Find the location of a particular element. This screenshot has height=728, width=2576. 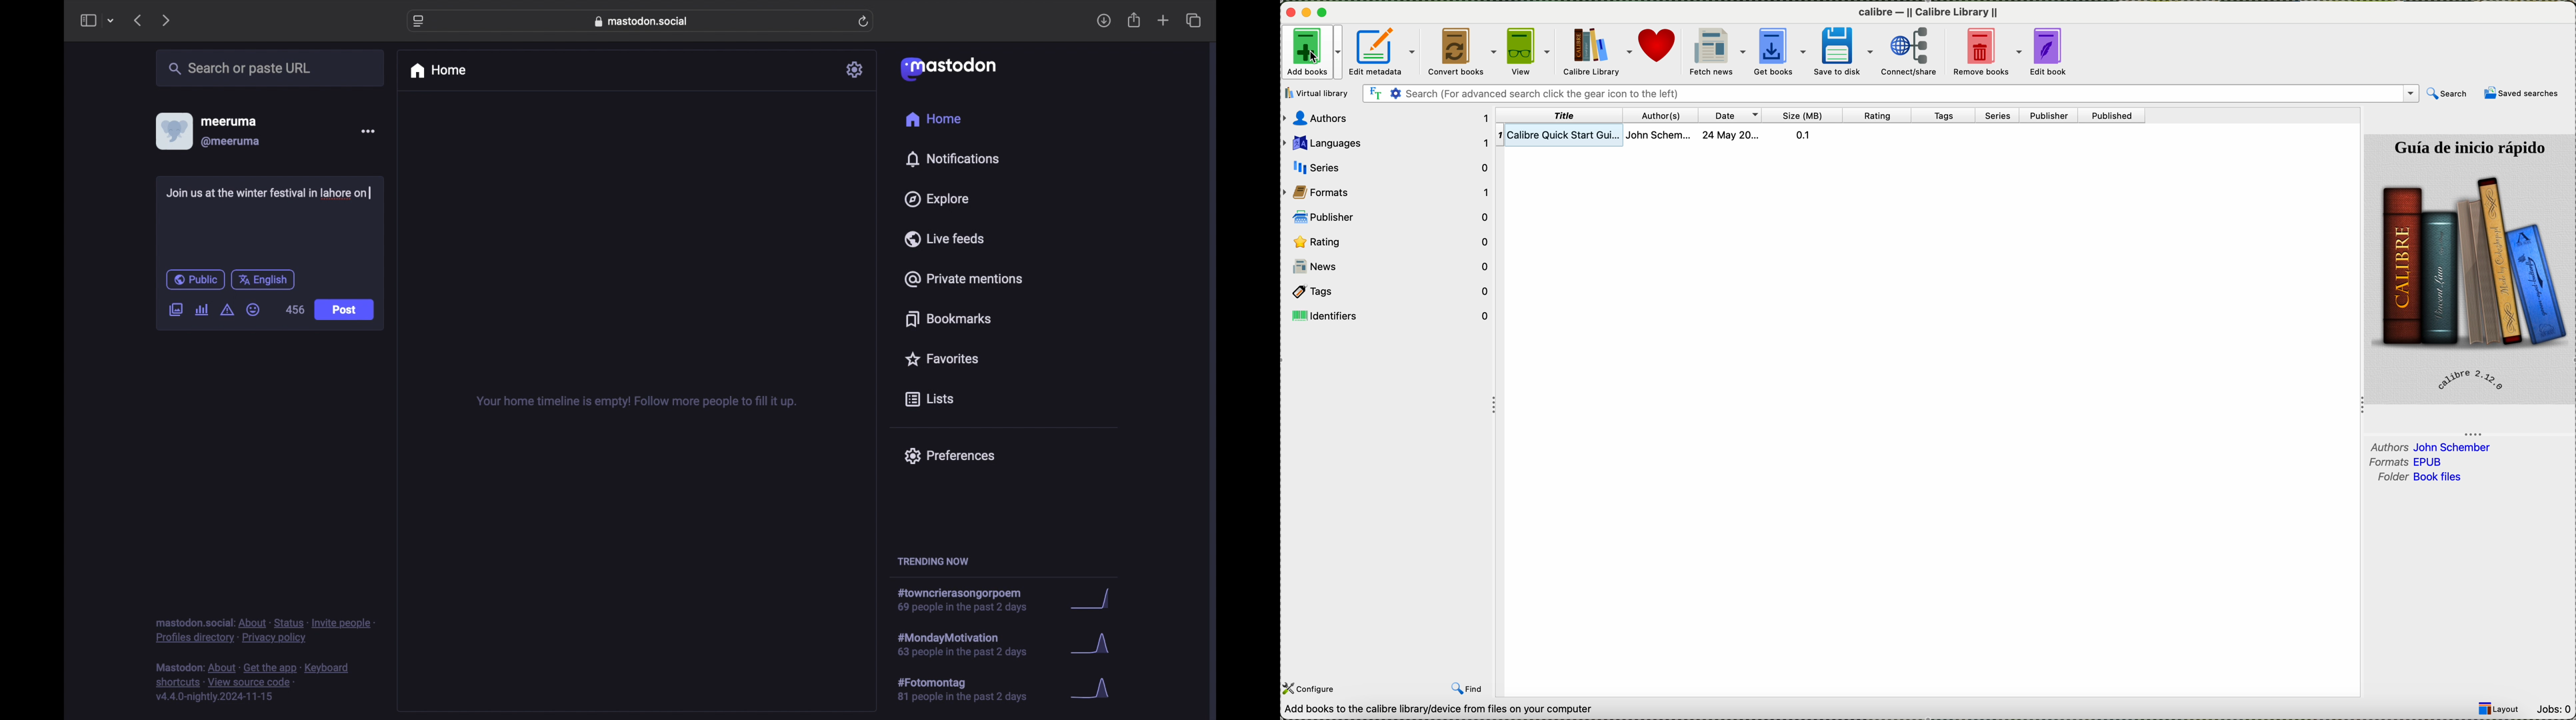

lists is located at coordinates (929, 400).